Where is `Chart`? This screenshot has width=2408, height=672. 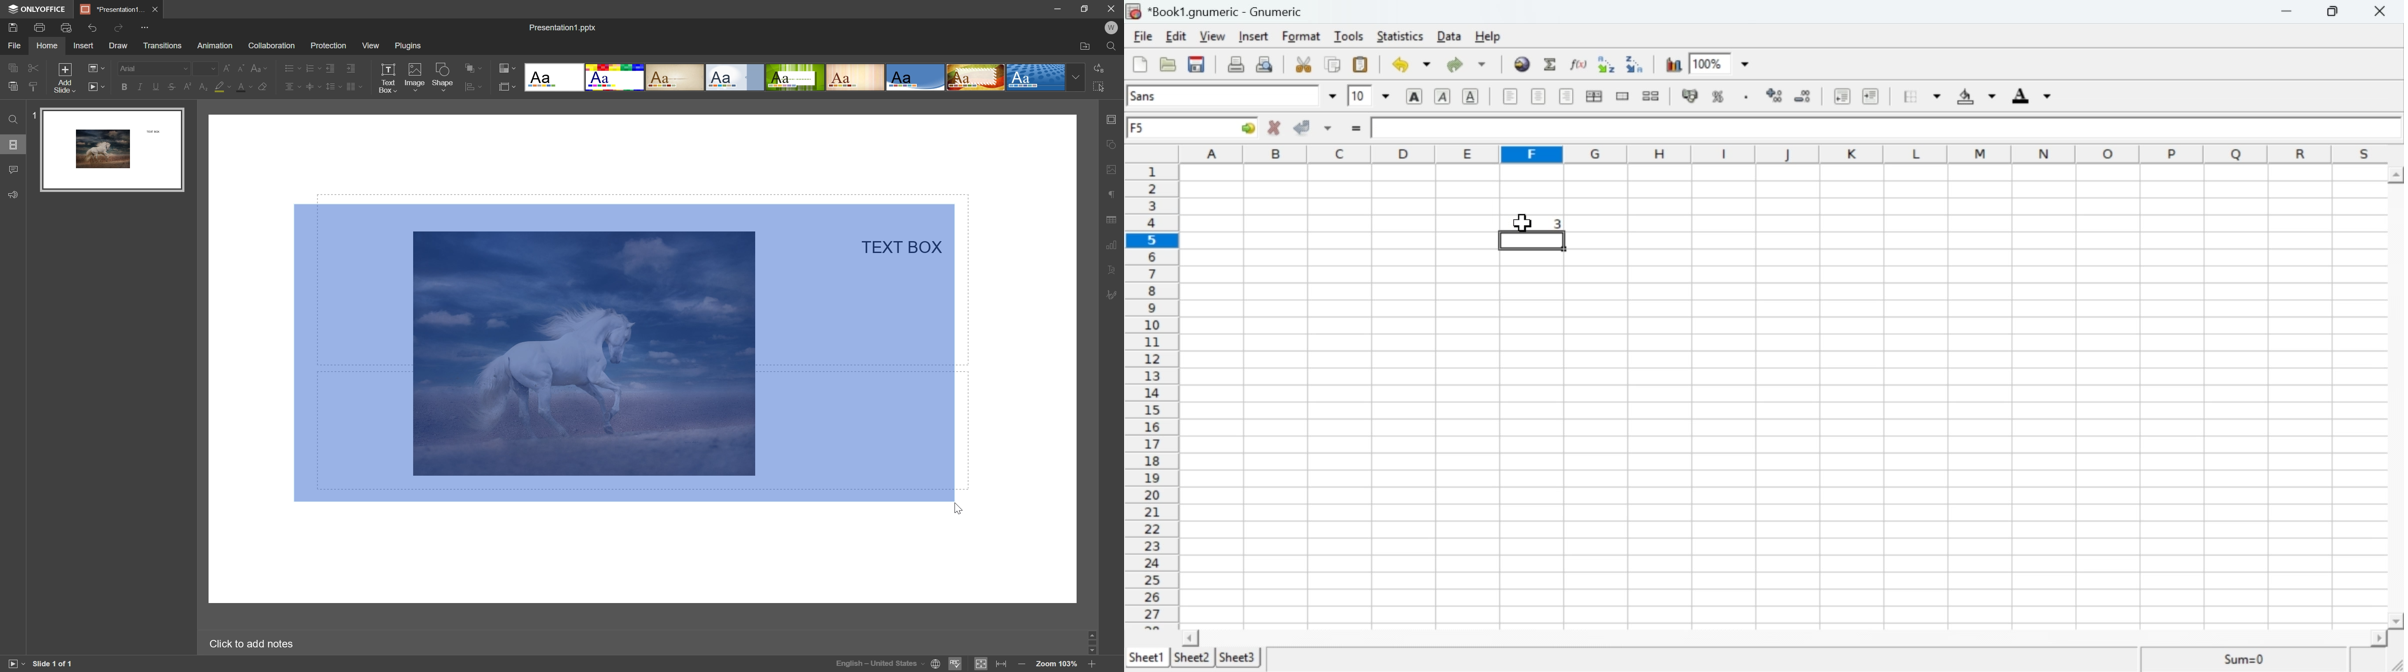
Chart is located at coordinates (1671, 64).